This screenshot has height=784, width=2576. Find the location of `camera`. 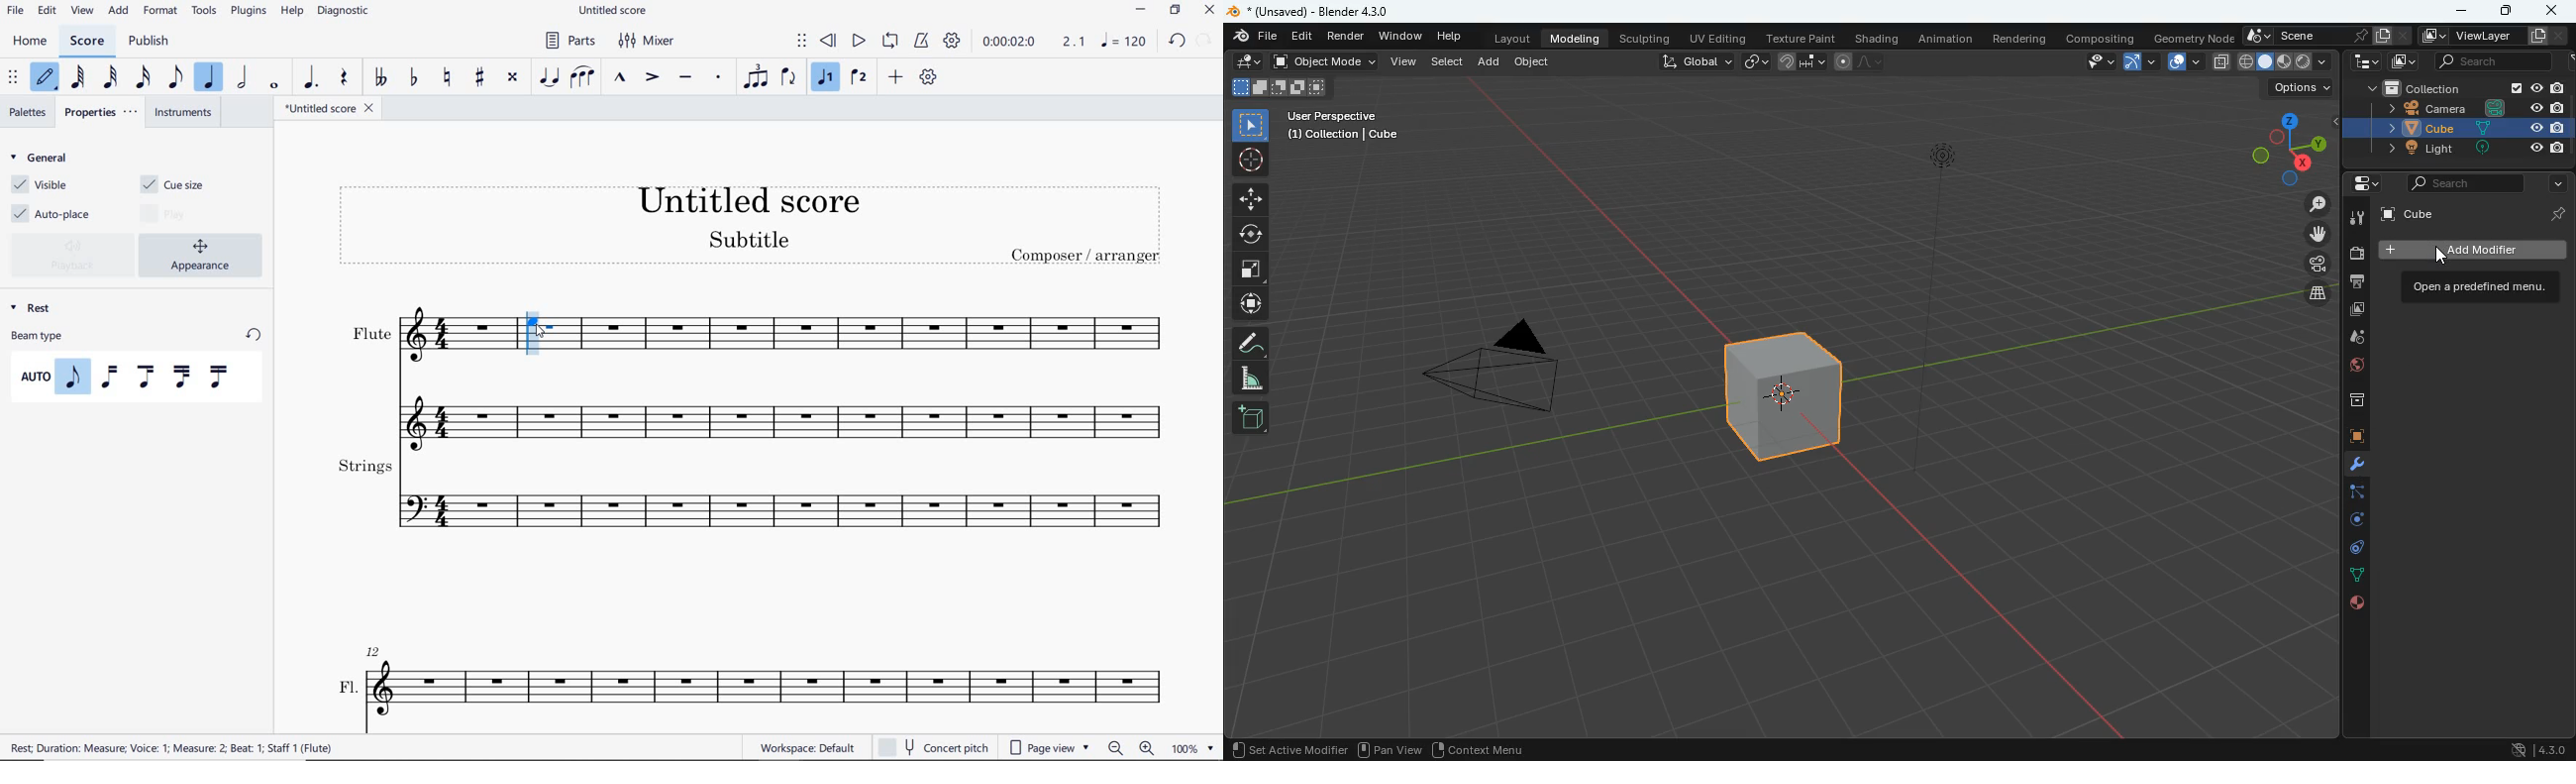

camera is located at coordinates (2318, 264).